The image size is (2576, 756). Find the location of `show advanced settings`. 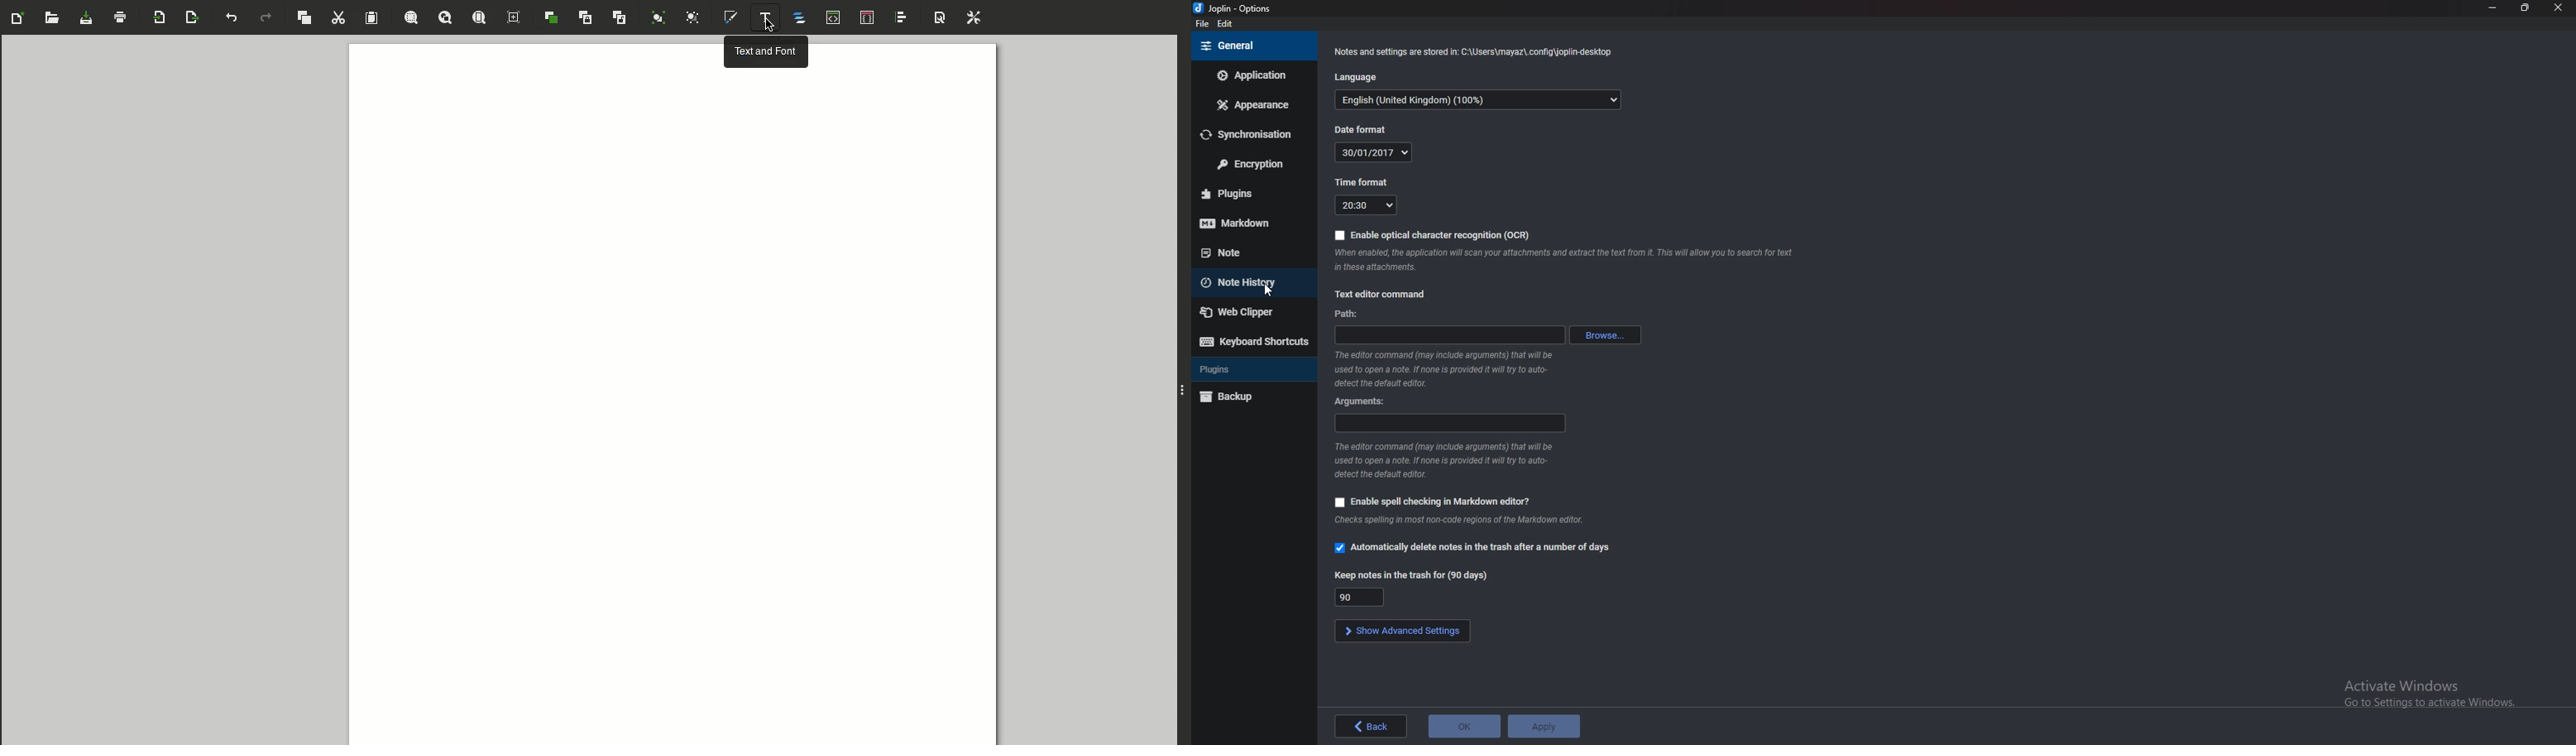

show advanced settings is located at coordinates (1401, 630).